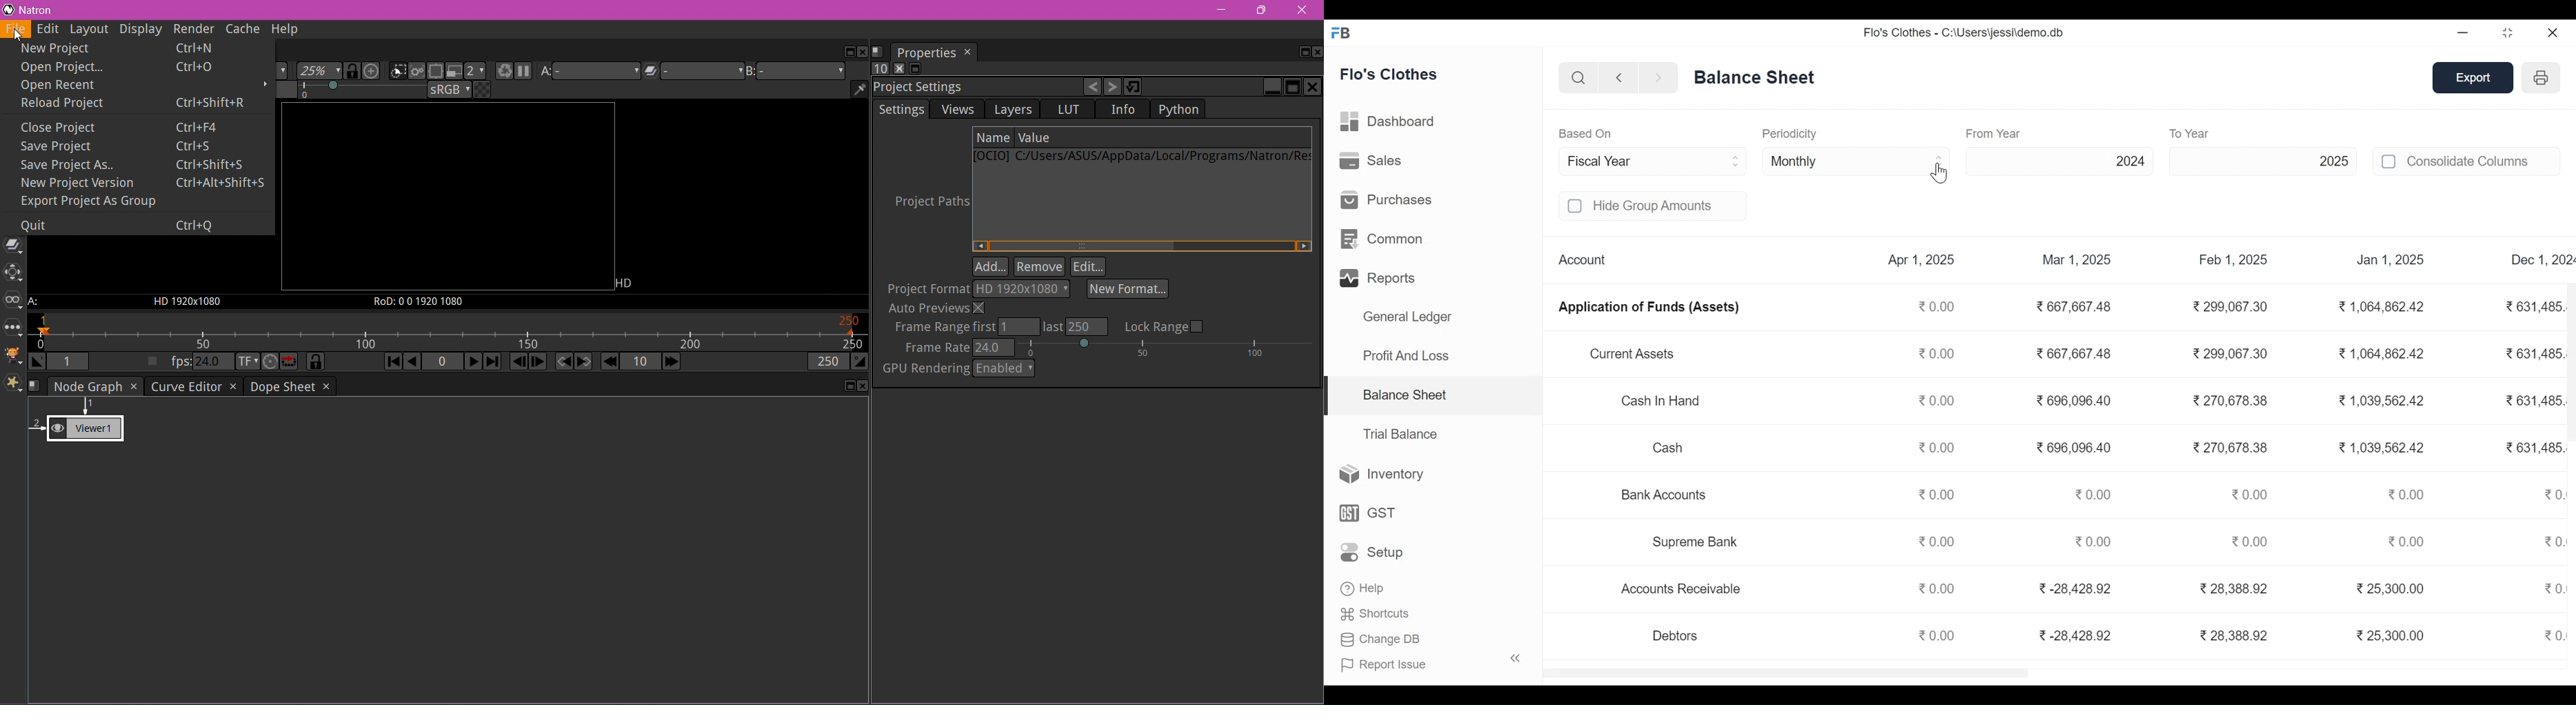 The width and height of the screenshot is (2576, 728). I want to click on search, so click(1580, 79).